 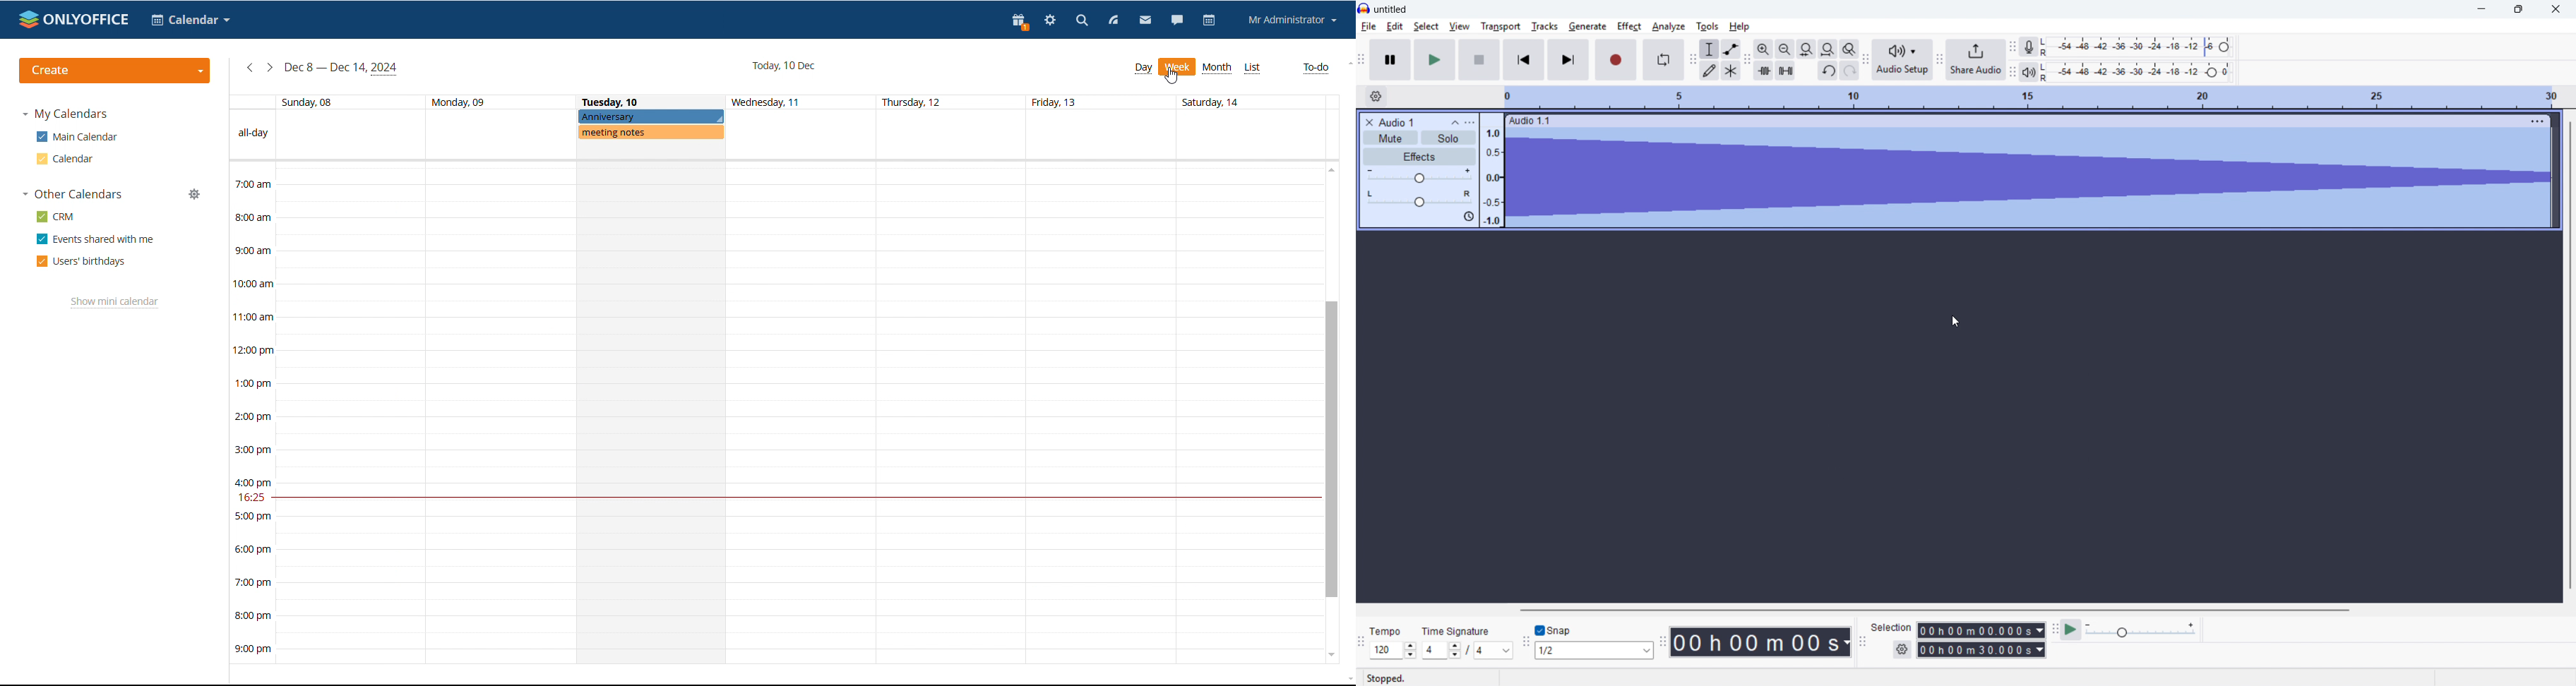 What do you see at coordinates (1375, 97) in the screenshot?
I see `Timeline settings ` at bounding box center [1375, 97].